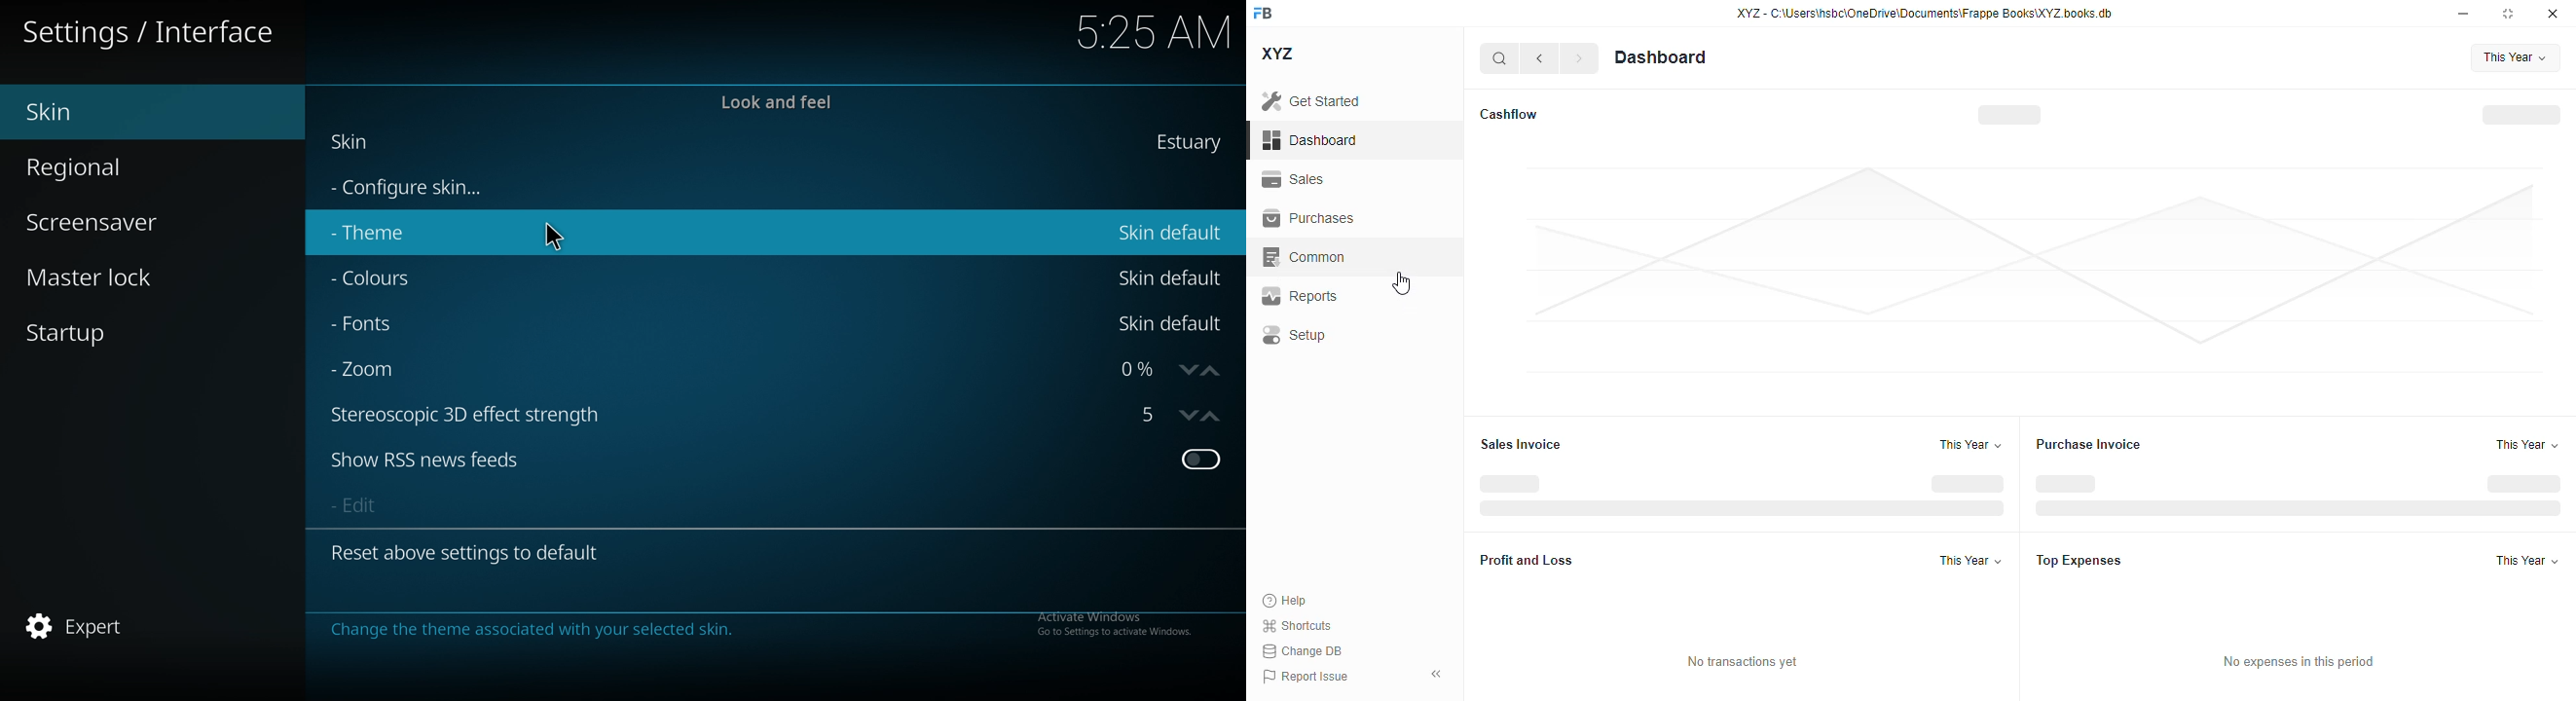 This screenshot has height=728, width=2576. Describe the element at coordinates (429, 463) in the screenshot. I see `show rss new feeds` at that location.